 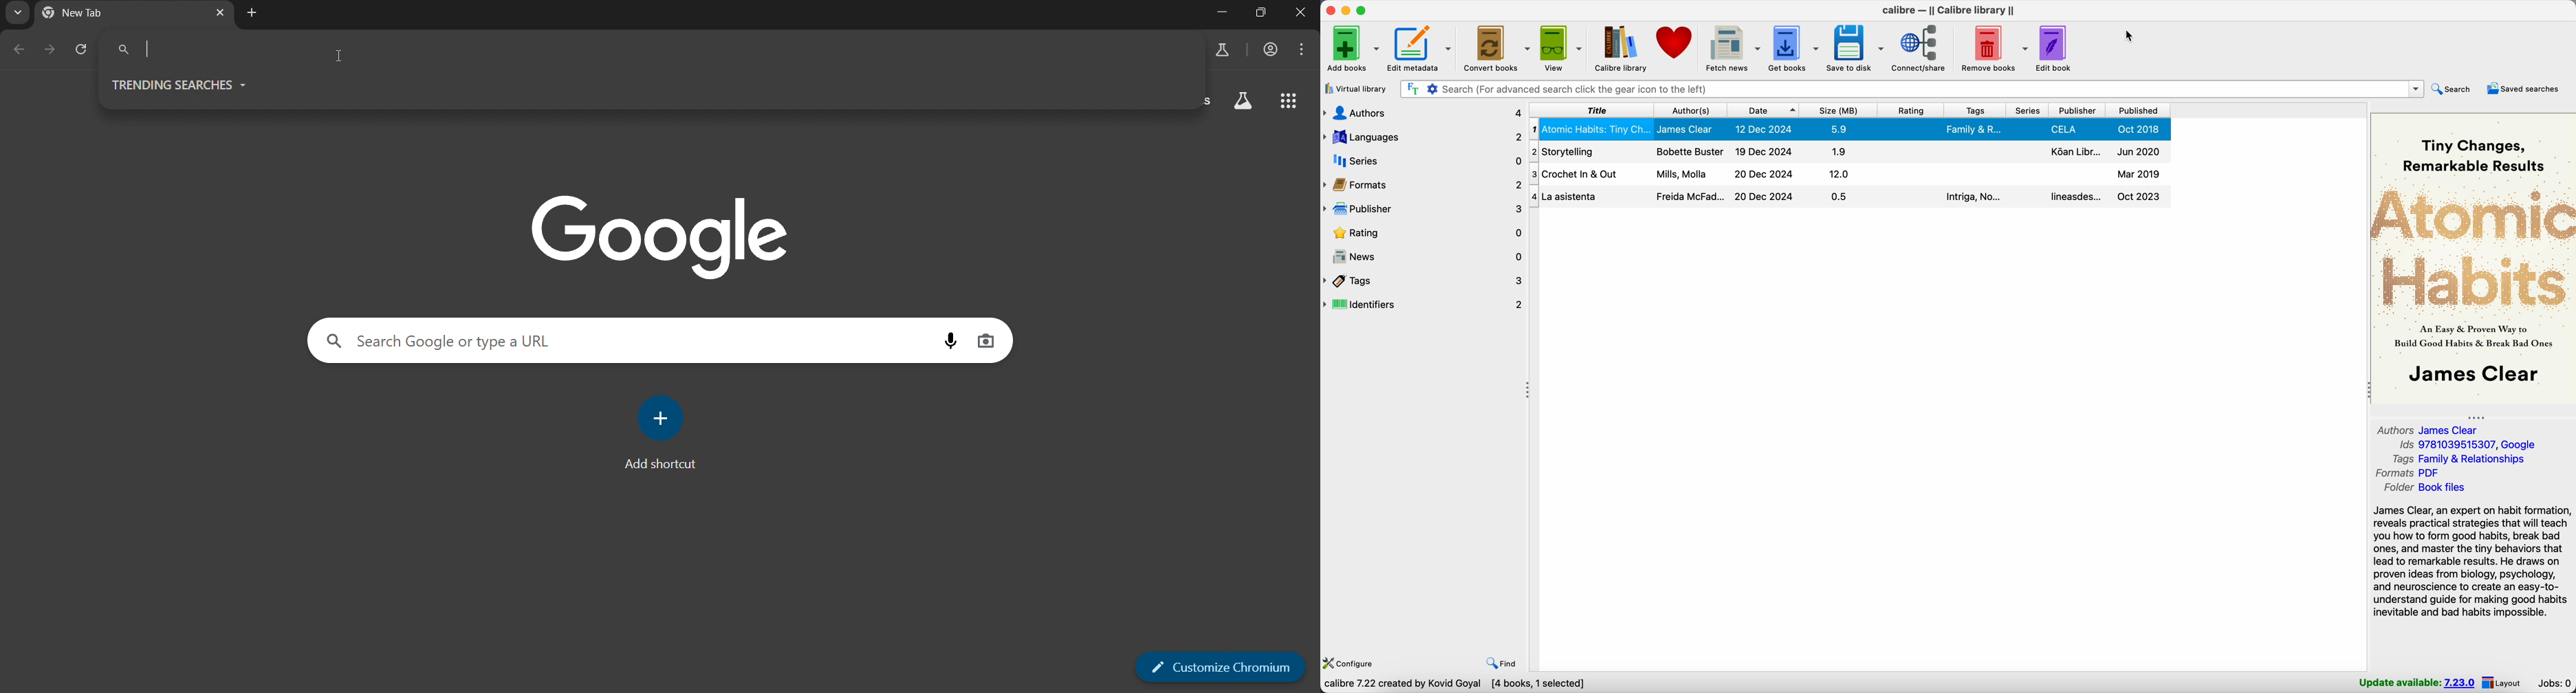 What do you see at coordinates (2029, 110) in the screenshot?
I see `series` at bounding box center [2029, 110].